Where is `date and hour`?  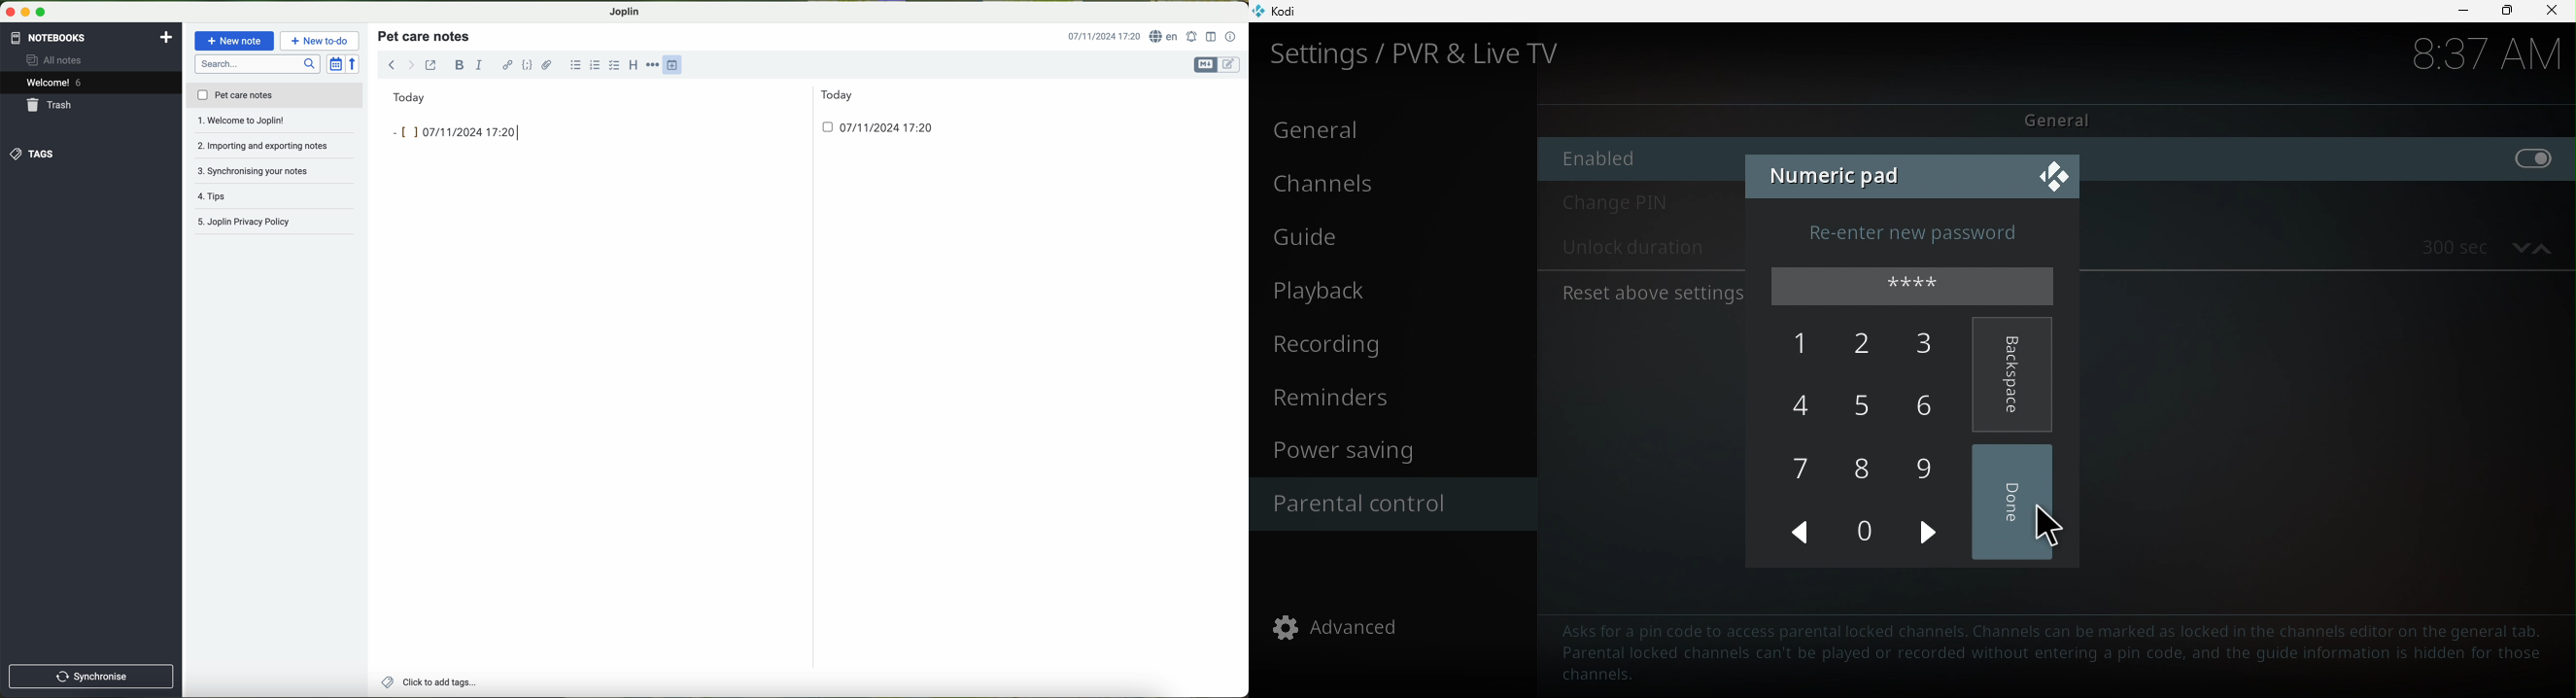 date and hour is located at coordinates (872, 131).